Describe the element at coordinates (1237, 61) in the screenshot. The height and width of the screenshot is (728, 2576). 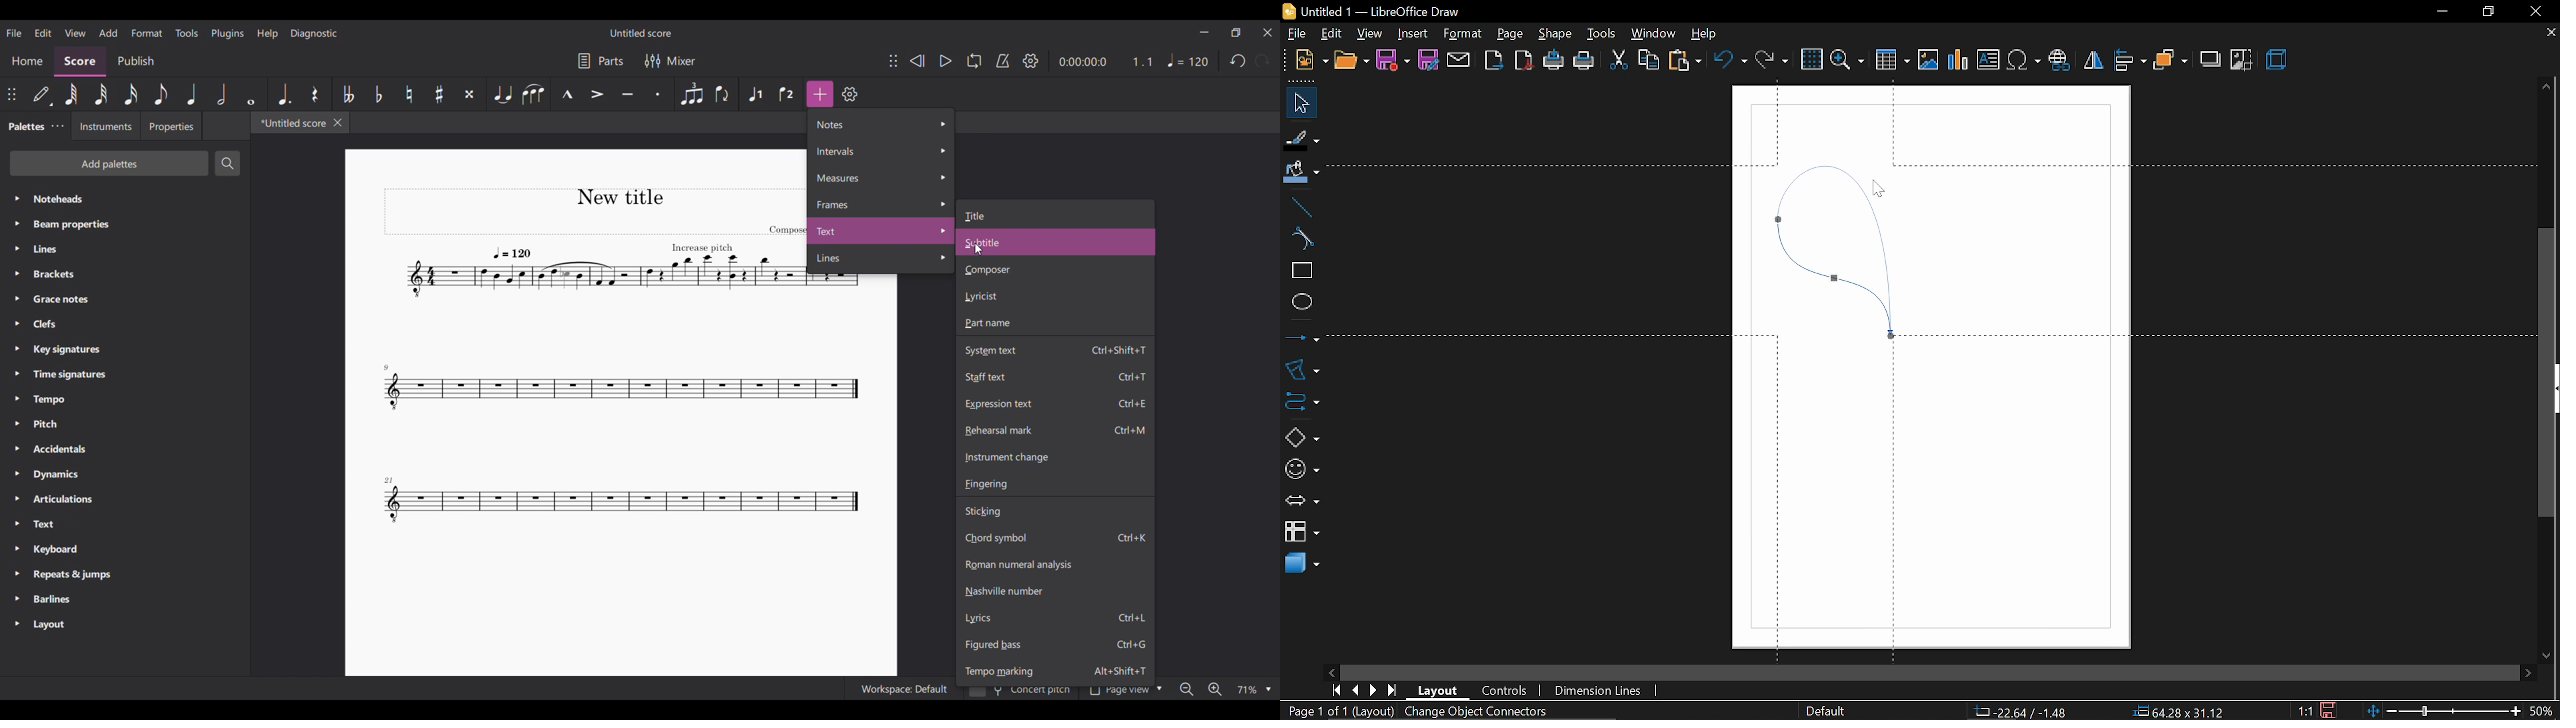
I see `Undo` at that location.